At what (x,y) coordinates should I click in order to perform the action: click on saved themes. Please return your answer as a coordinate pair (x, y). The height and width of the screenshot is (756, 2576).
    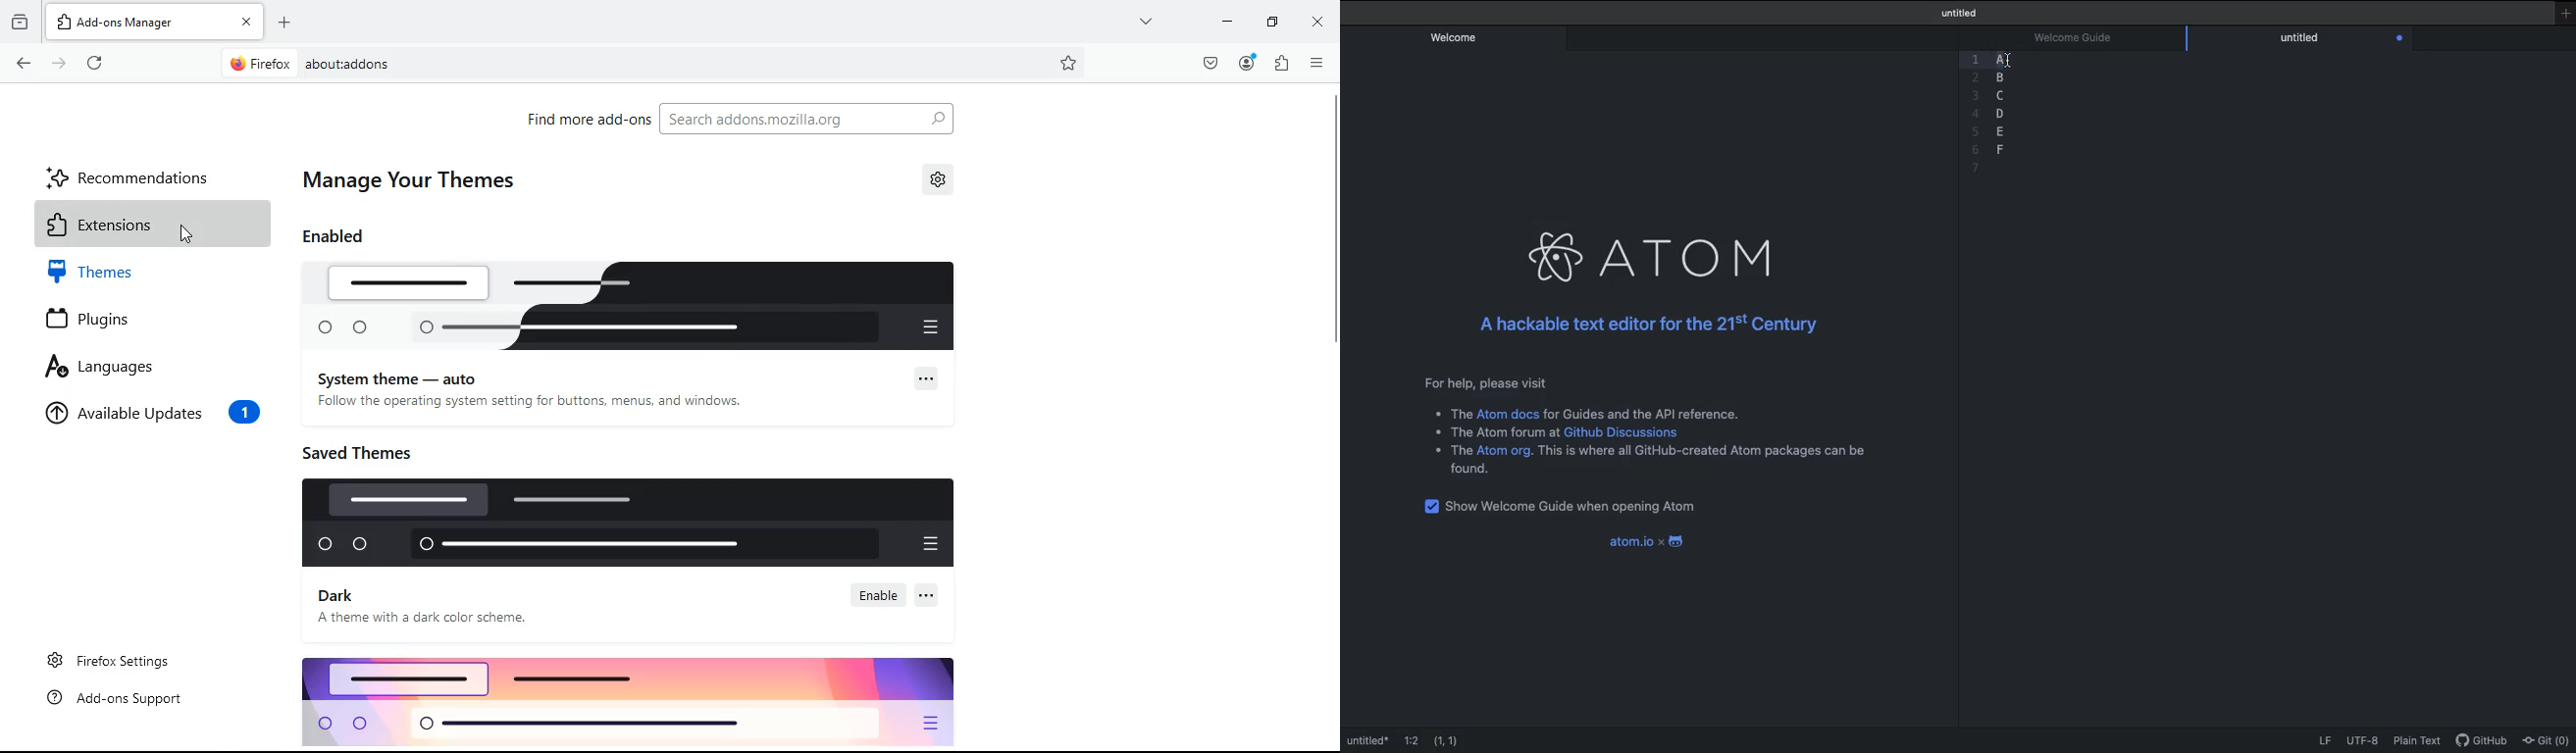
    Looking at the image, I should click on (367, 453).